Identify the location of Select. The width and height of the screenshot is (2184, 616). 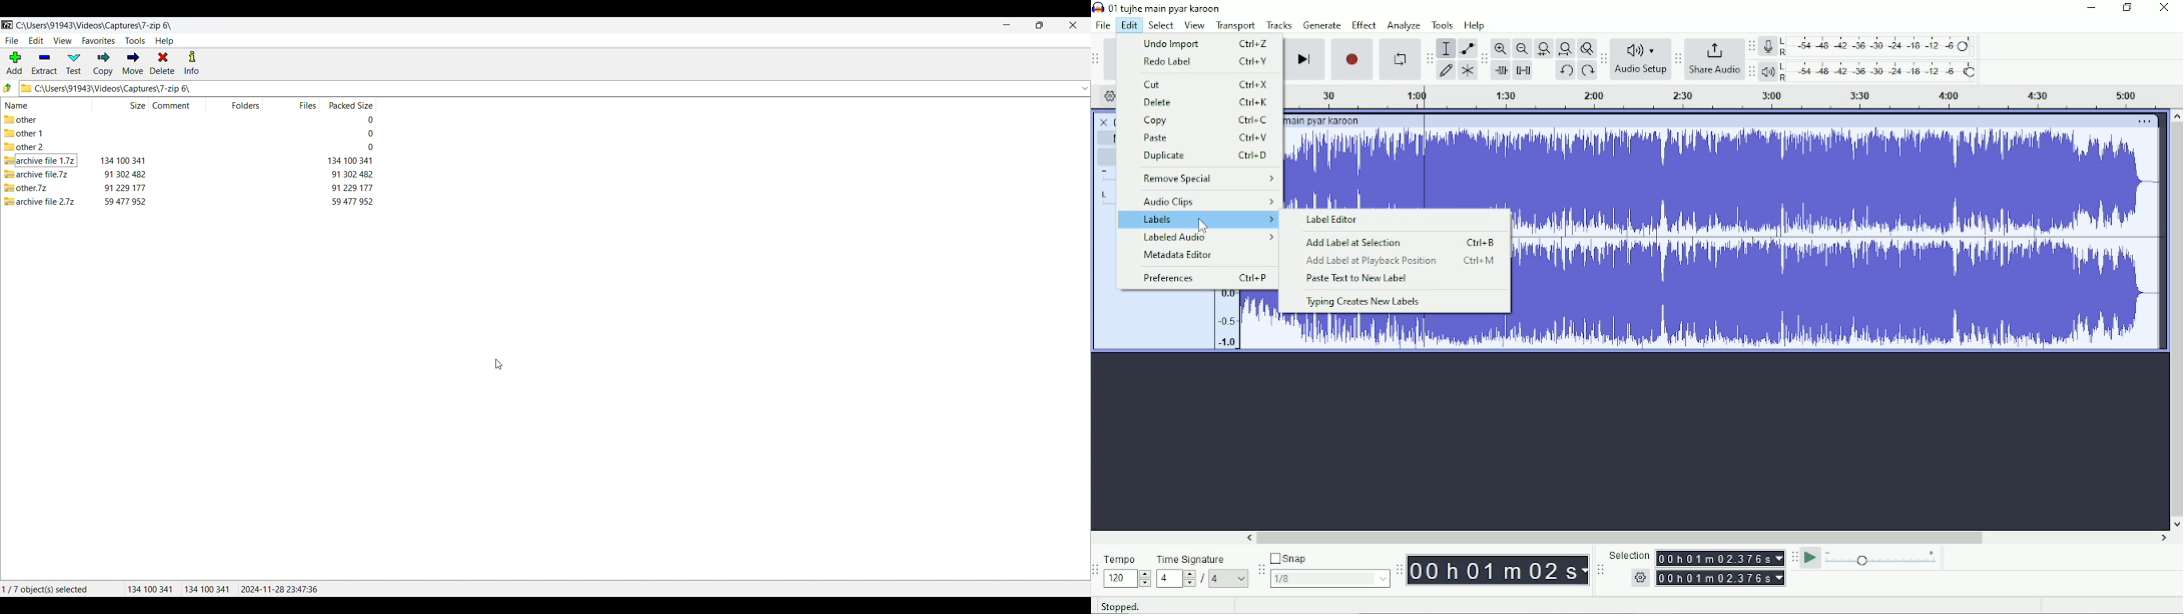
(1162, 25).